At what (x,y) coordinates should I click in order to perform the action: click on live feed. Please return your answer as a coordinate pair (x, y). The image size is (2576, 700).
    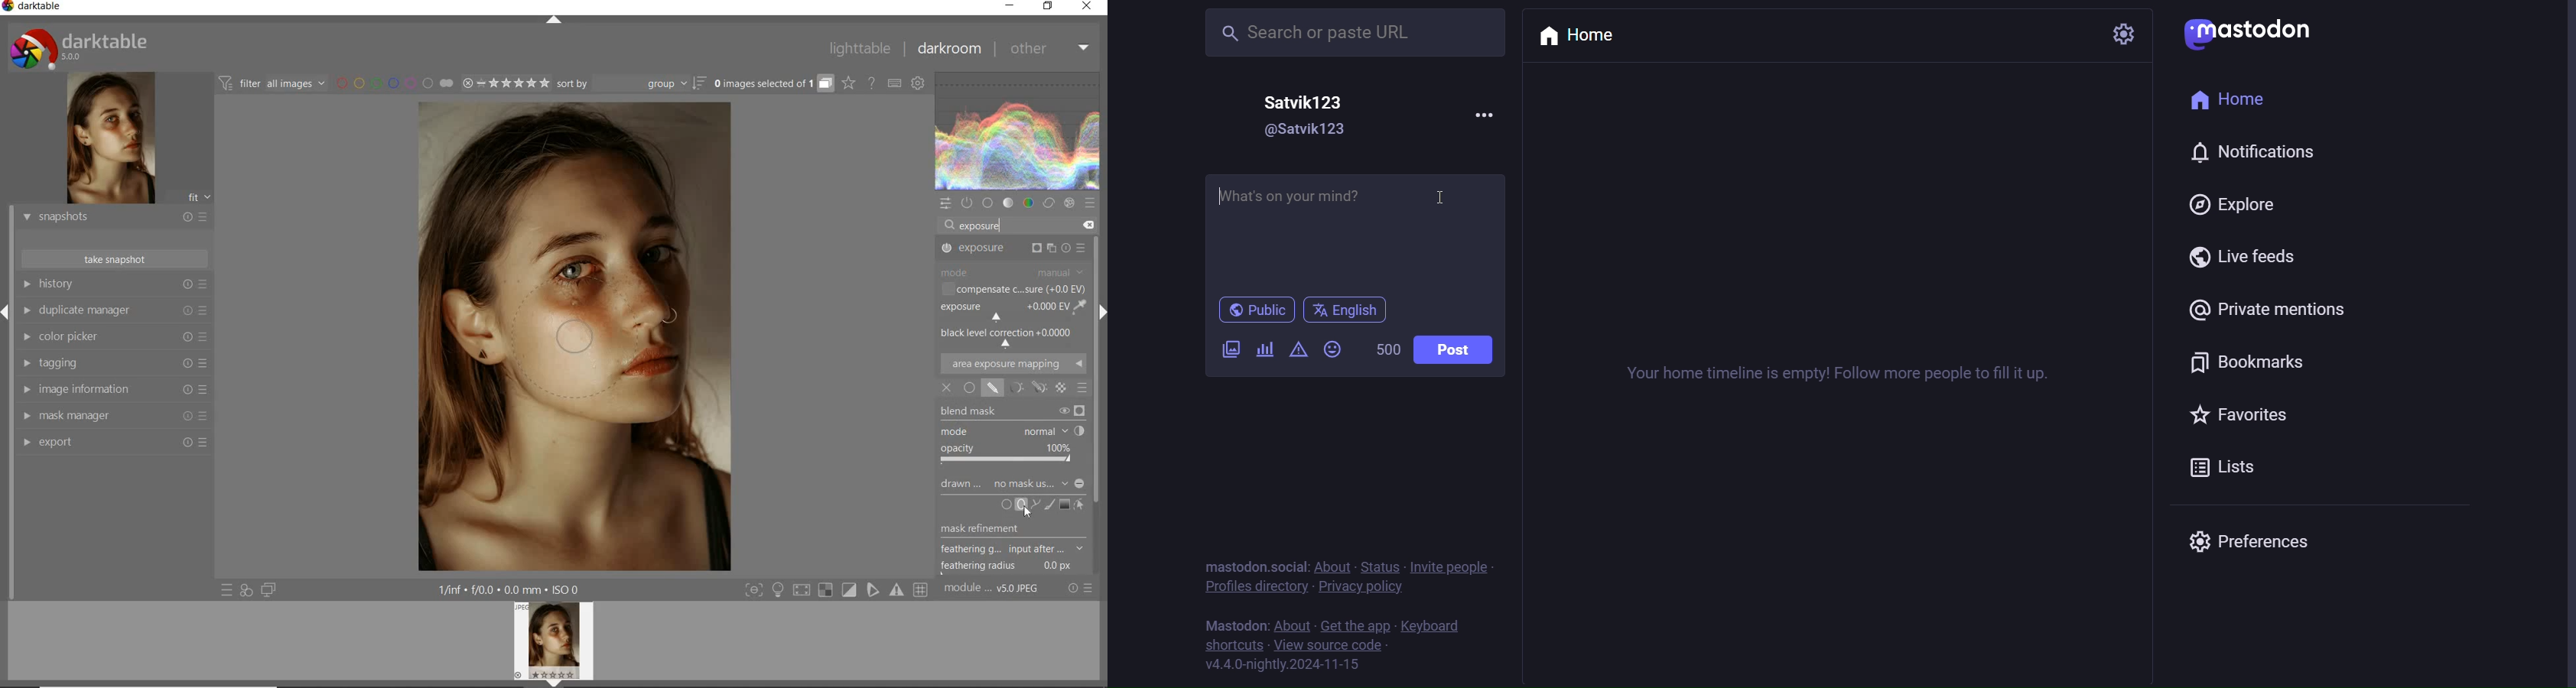
    Looking at the image, I should click on (2249, 258).